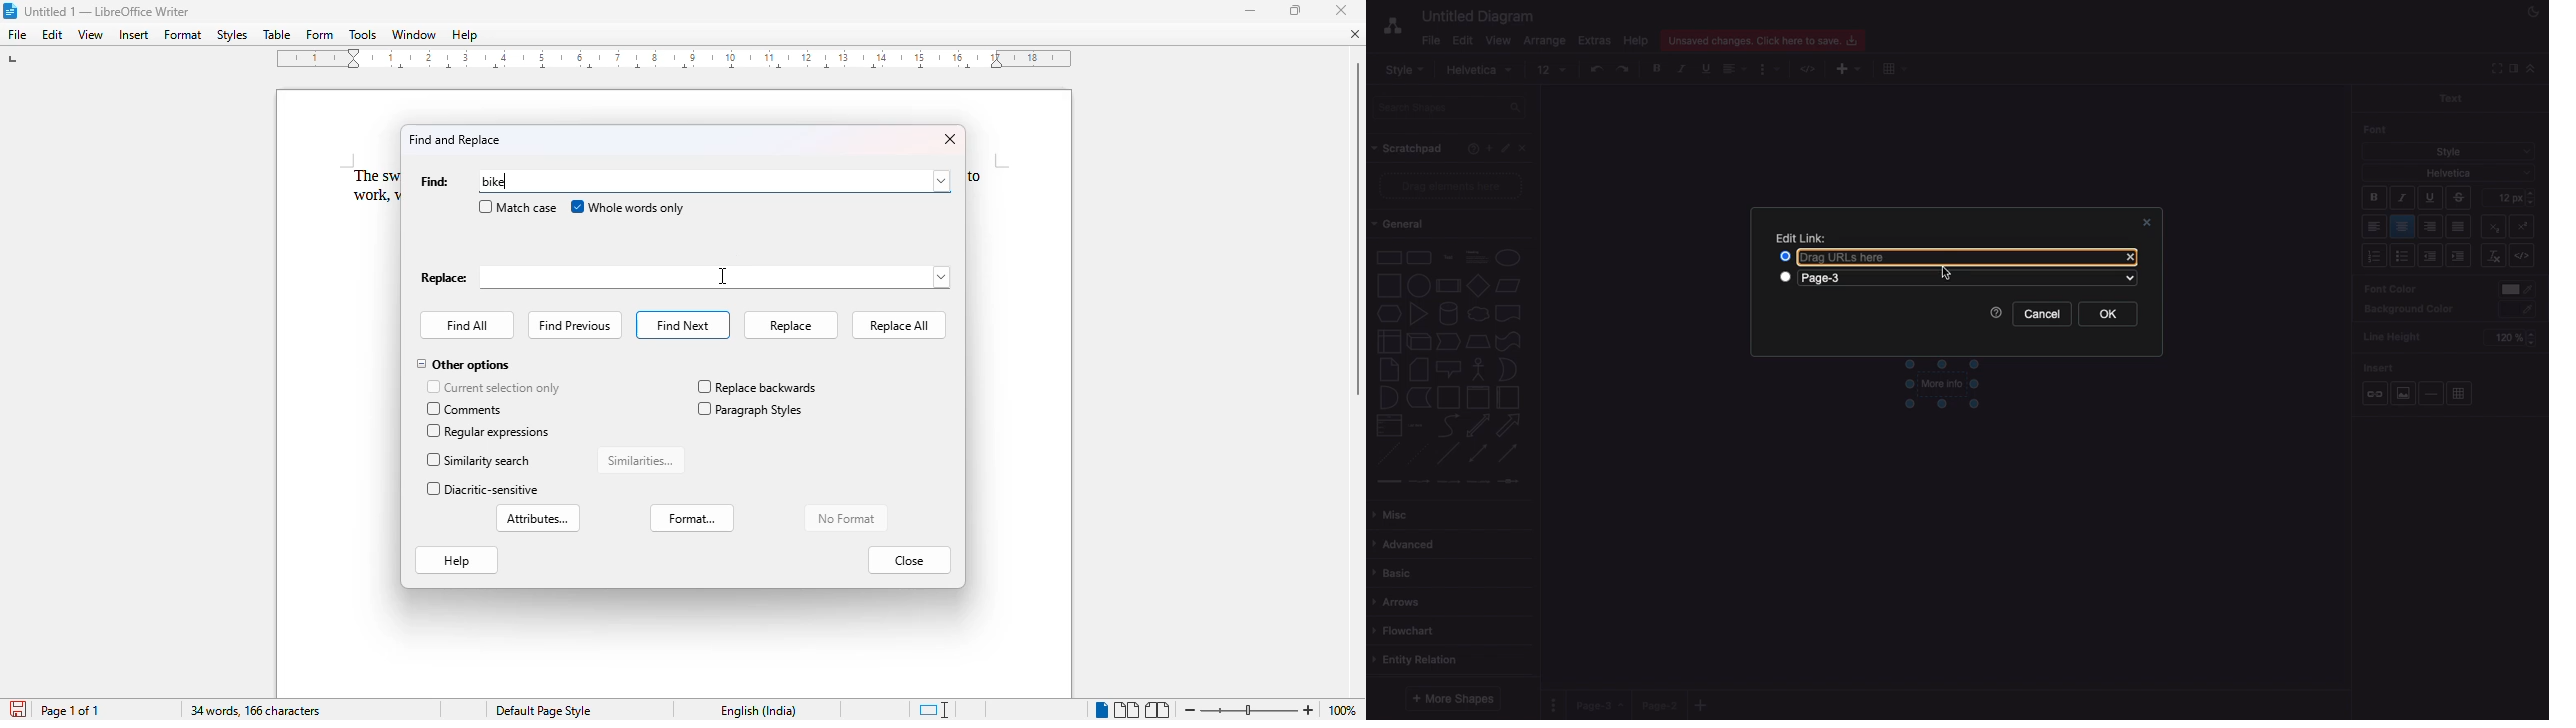 The image size is (2576, 728). Describe the element at coordinates (1595, 40) in the screenshot. I see `Extras` at that location.